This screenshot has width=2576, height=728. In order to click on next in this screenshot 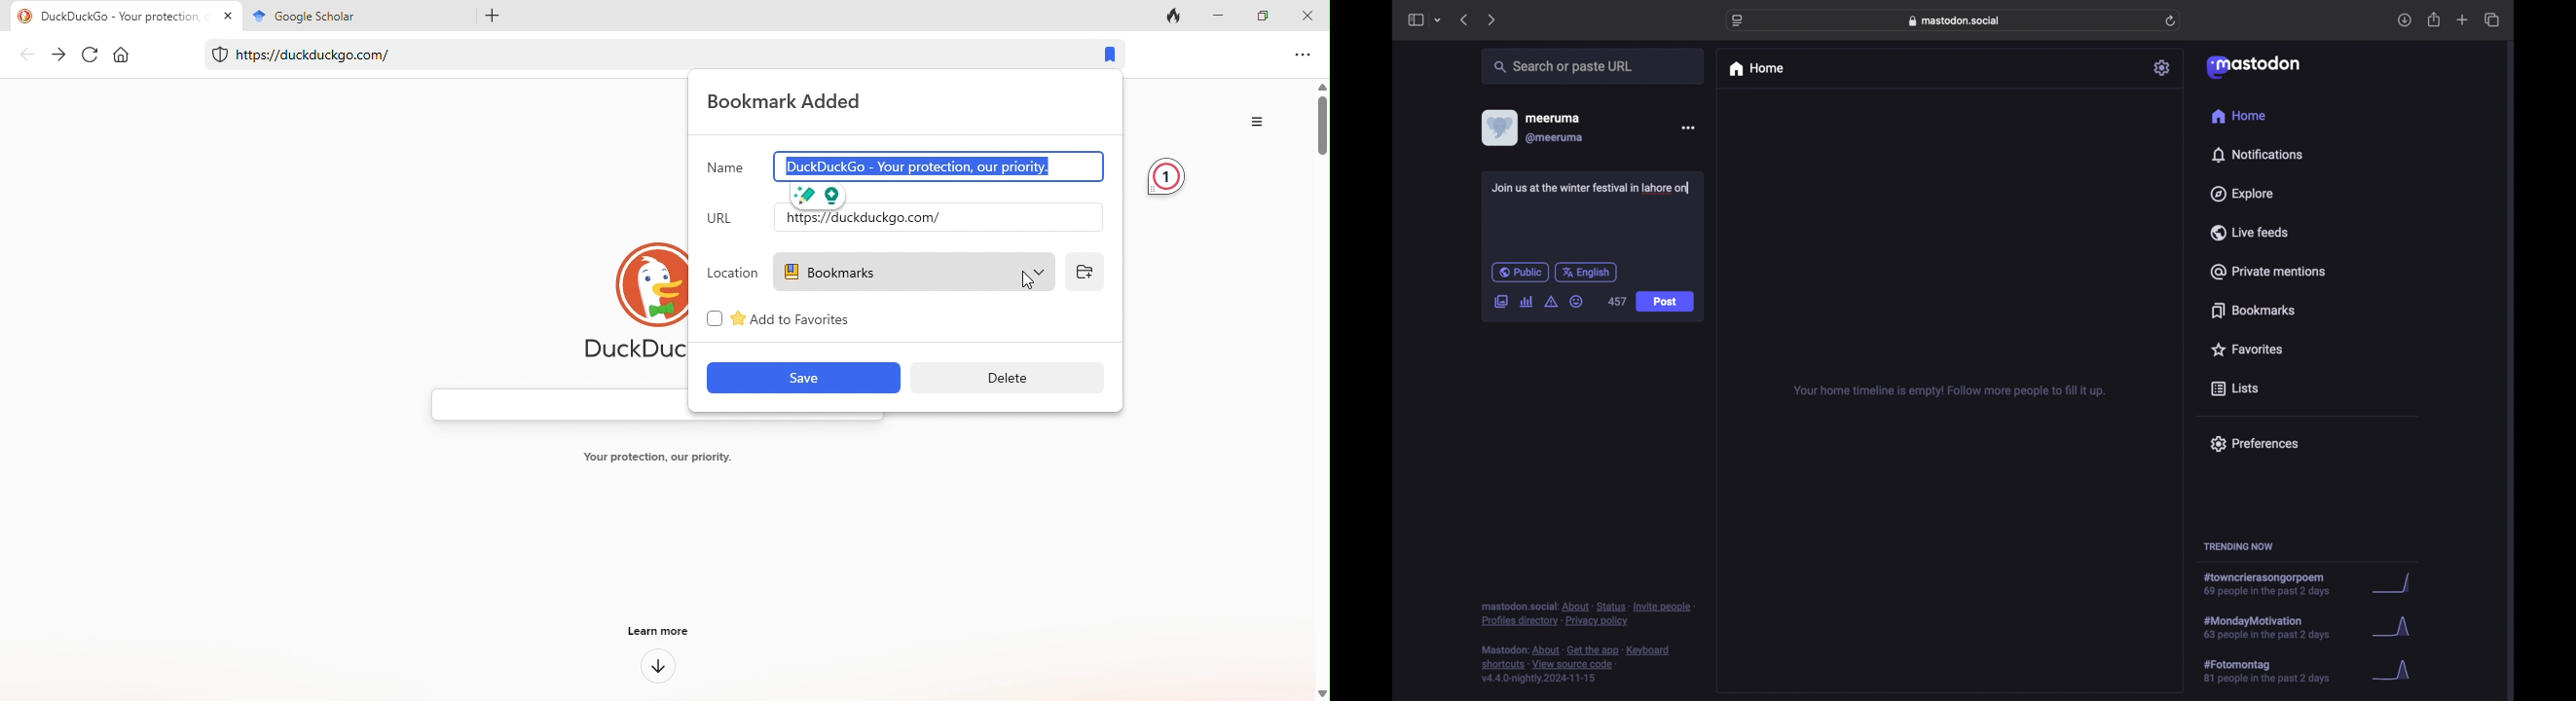, I will do `click(1493, 19)`.